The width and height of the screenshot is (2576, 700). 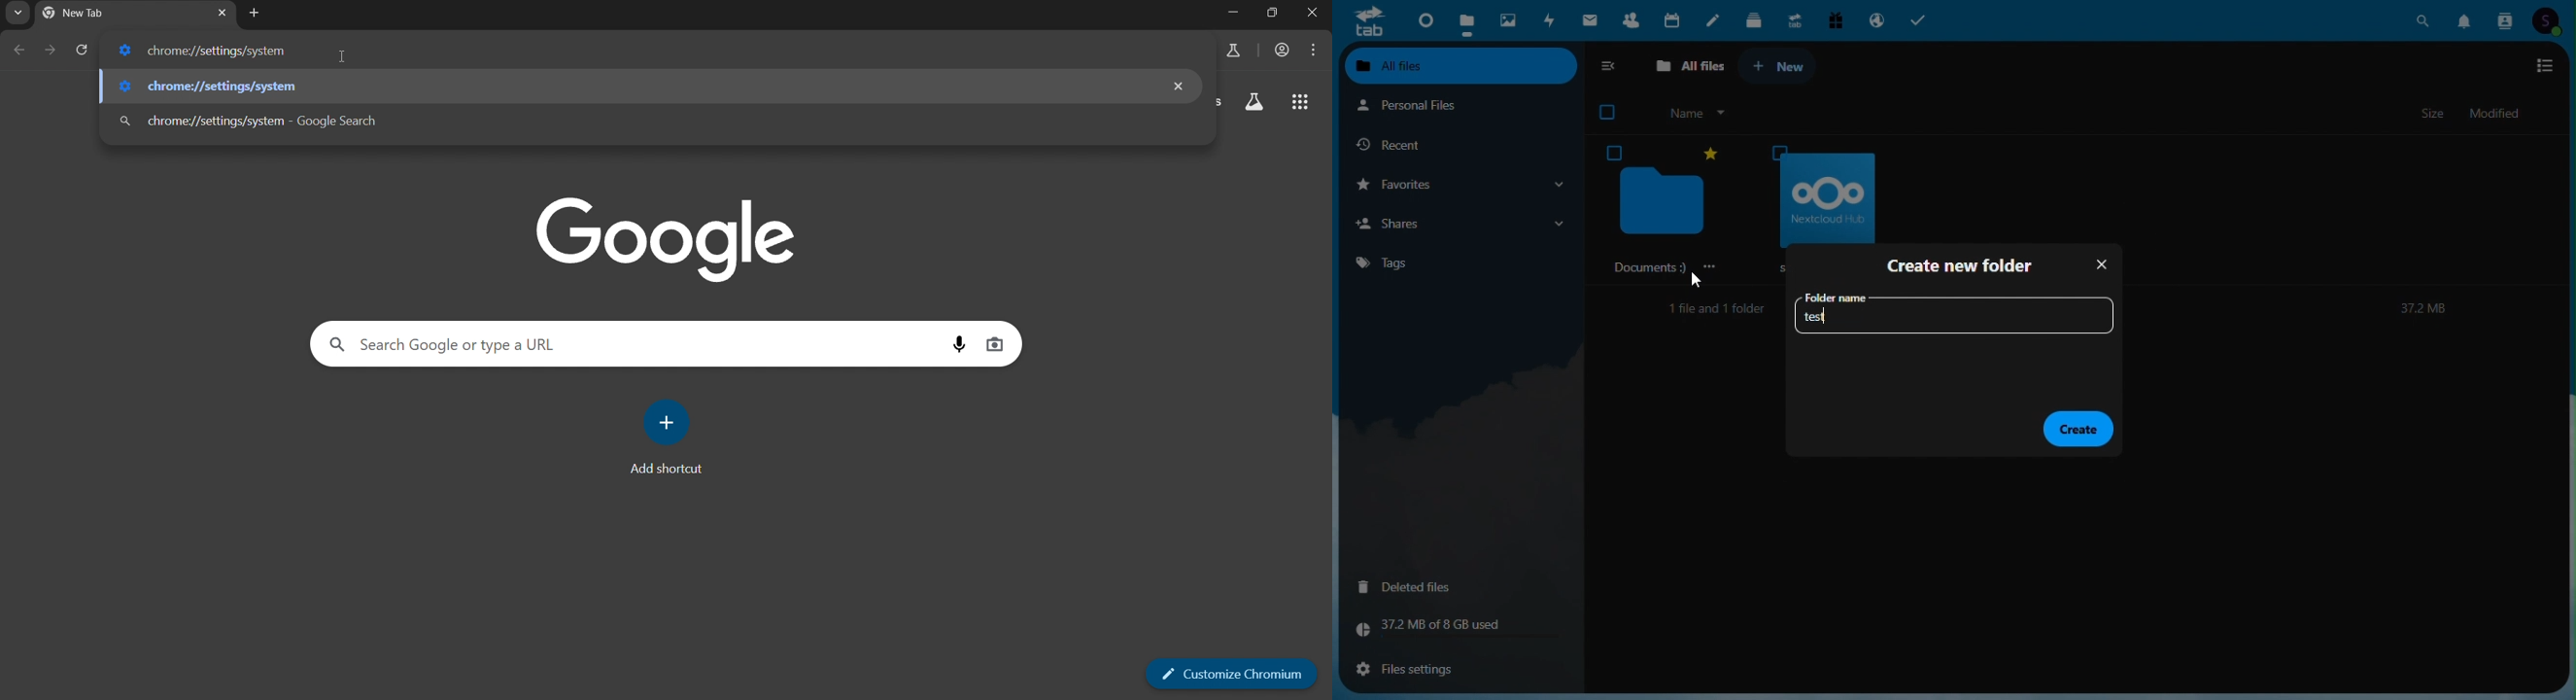 What do you see at coordinates (2080, 430) in the screenshot?
I see `Create` at bounding box center [2080, 430].